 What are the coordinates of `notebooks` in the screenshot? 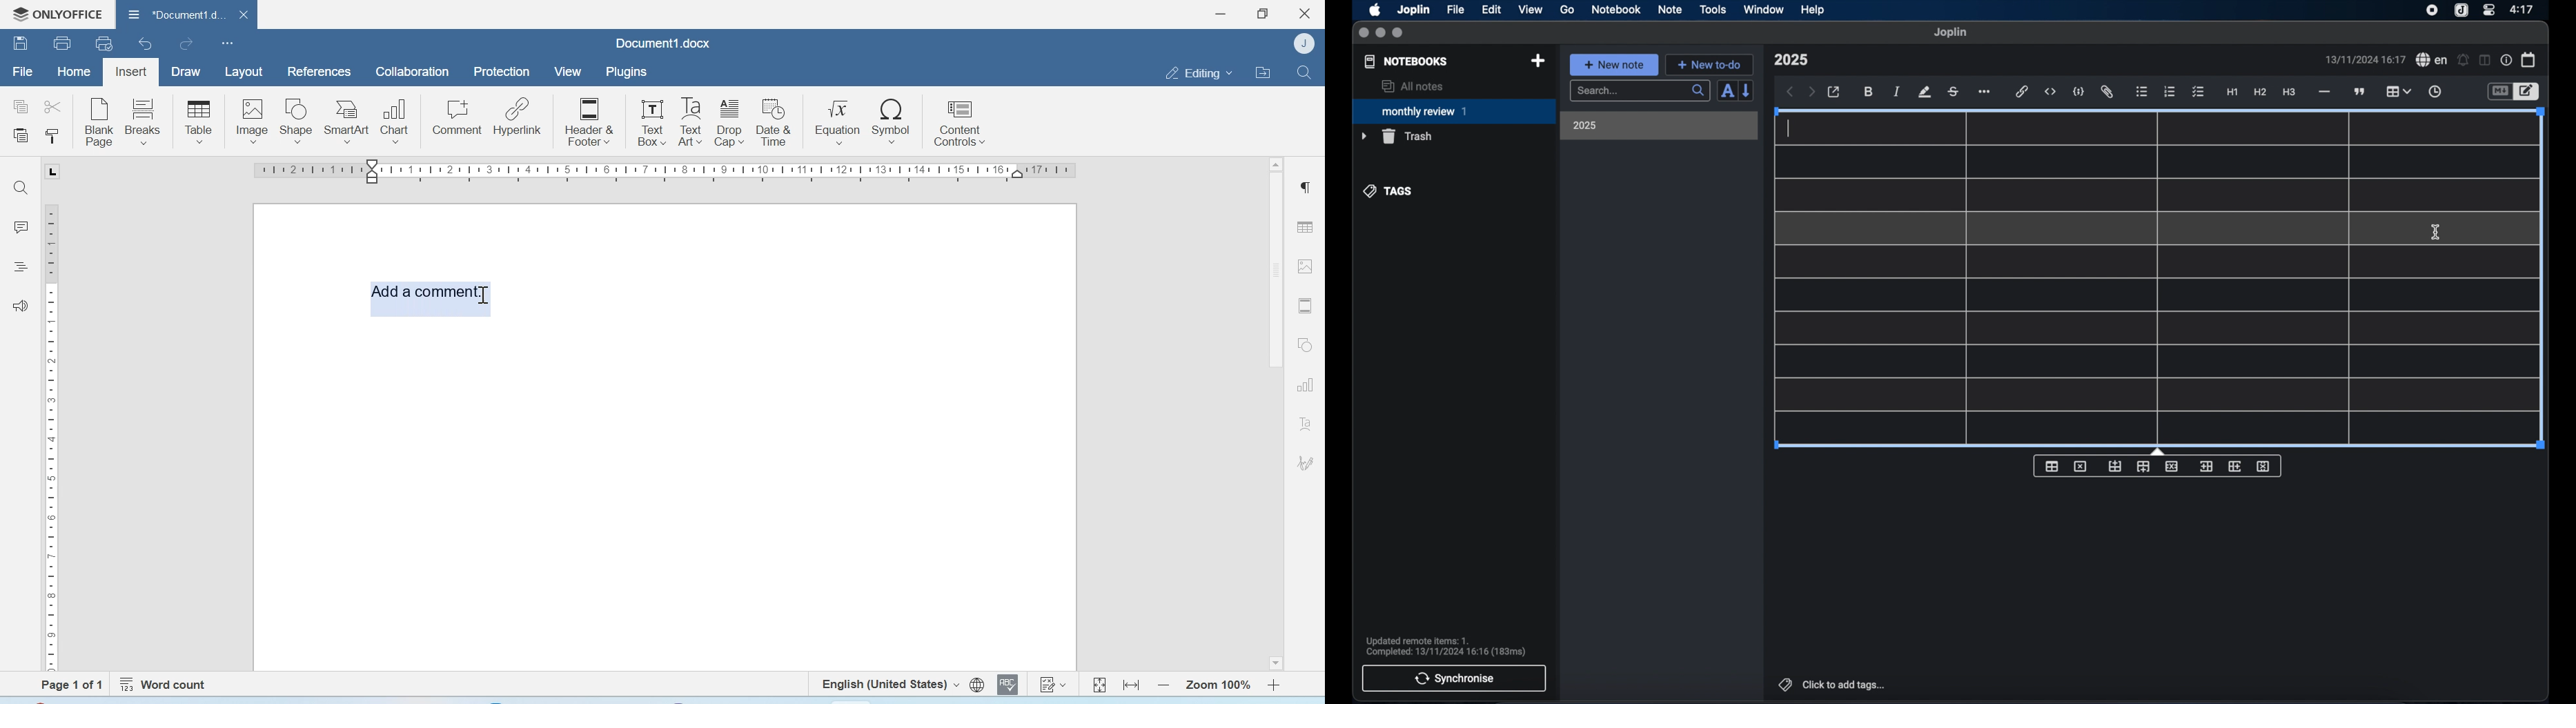 It's located at (1406, 61).